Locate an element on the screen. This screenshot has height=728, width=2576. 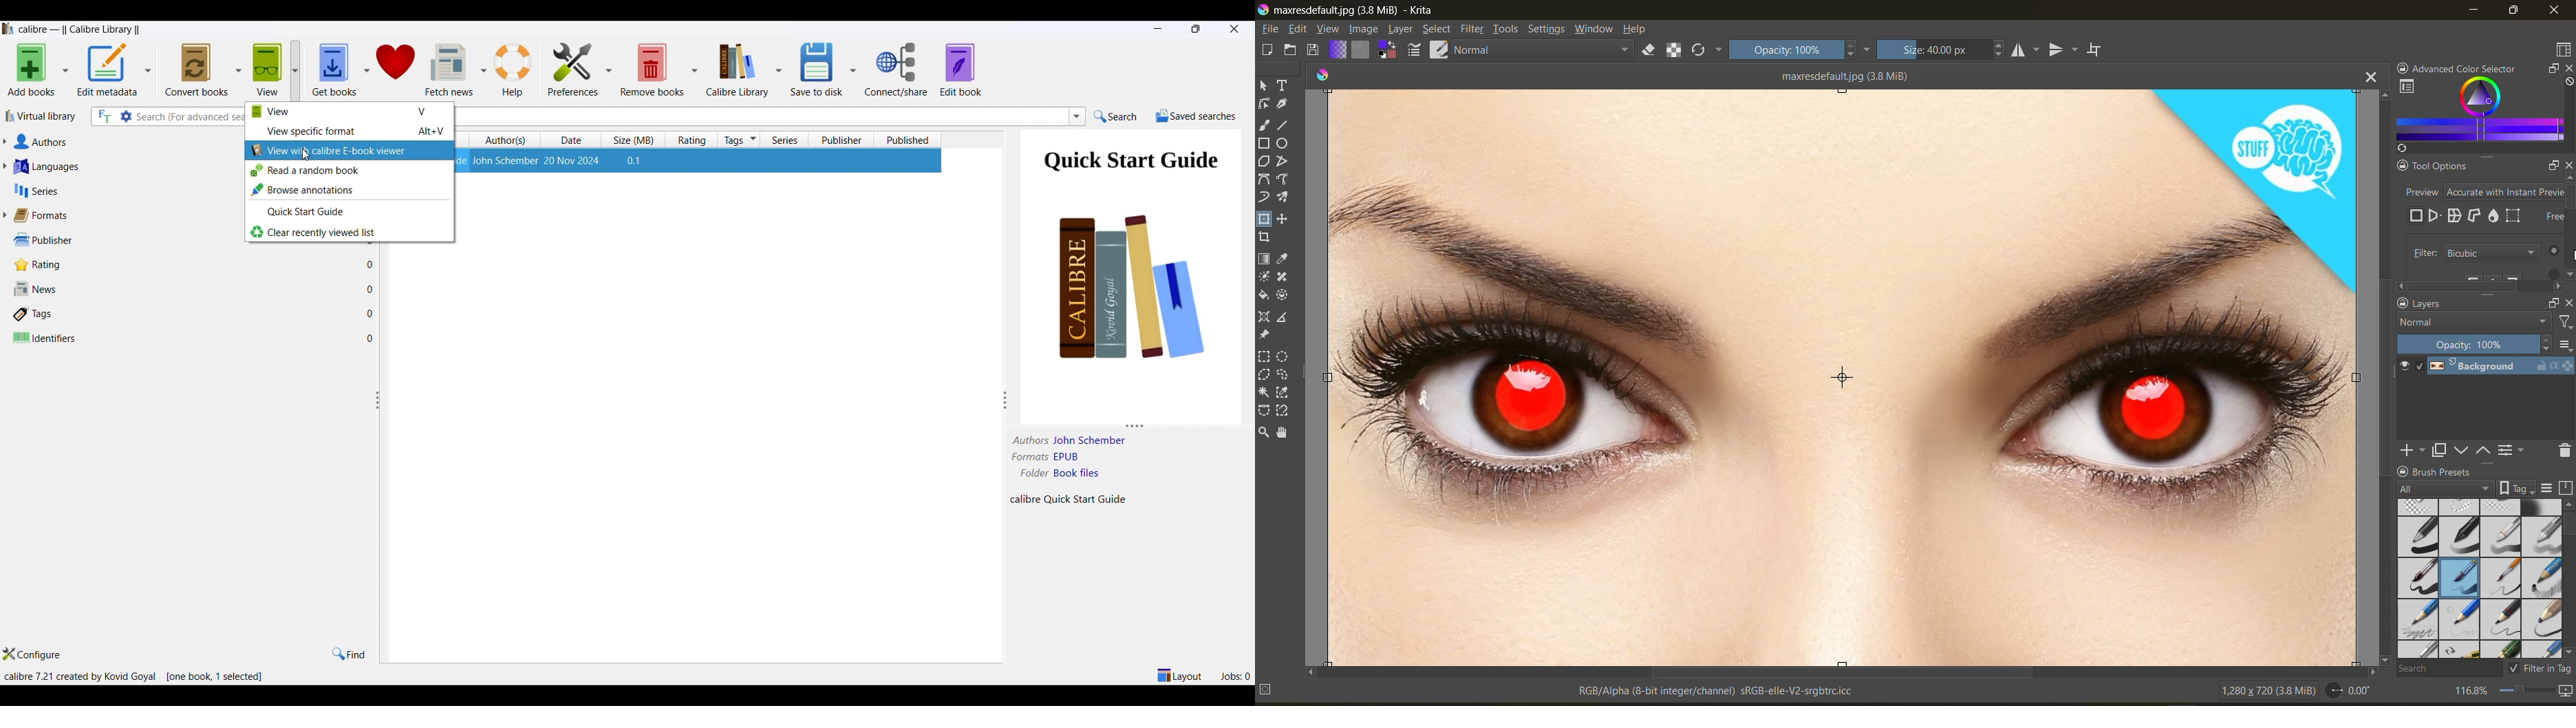
liquify is located at coordinates (2493, 215).